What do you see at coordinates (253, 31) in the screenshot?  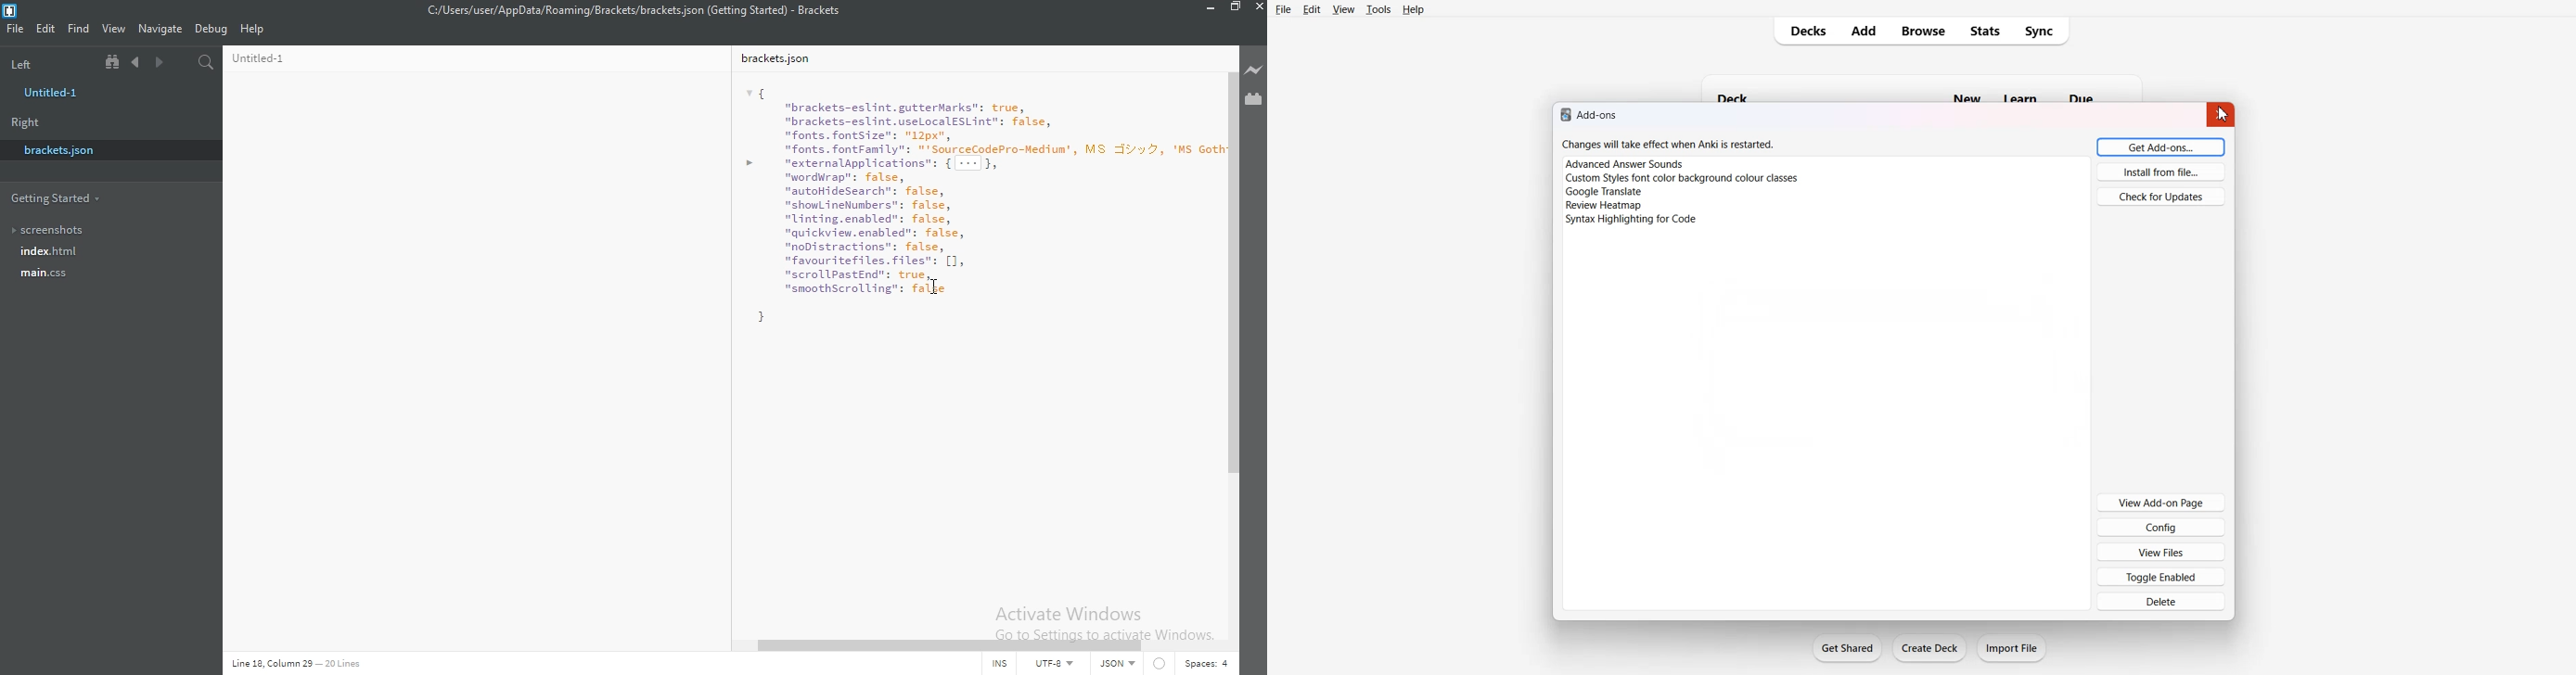 I see `Help` at bounding box center [253, 31].